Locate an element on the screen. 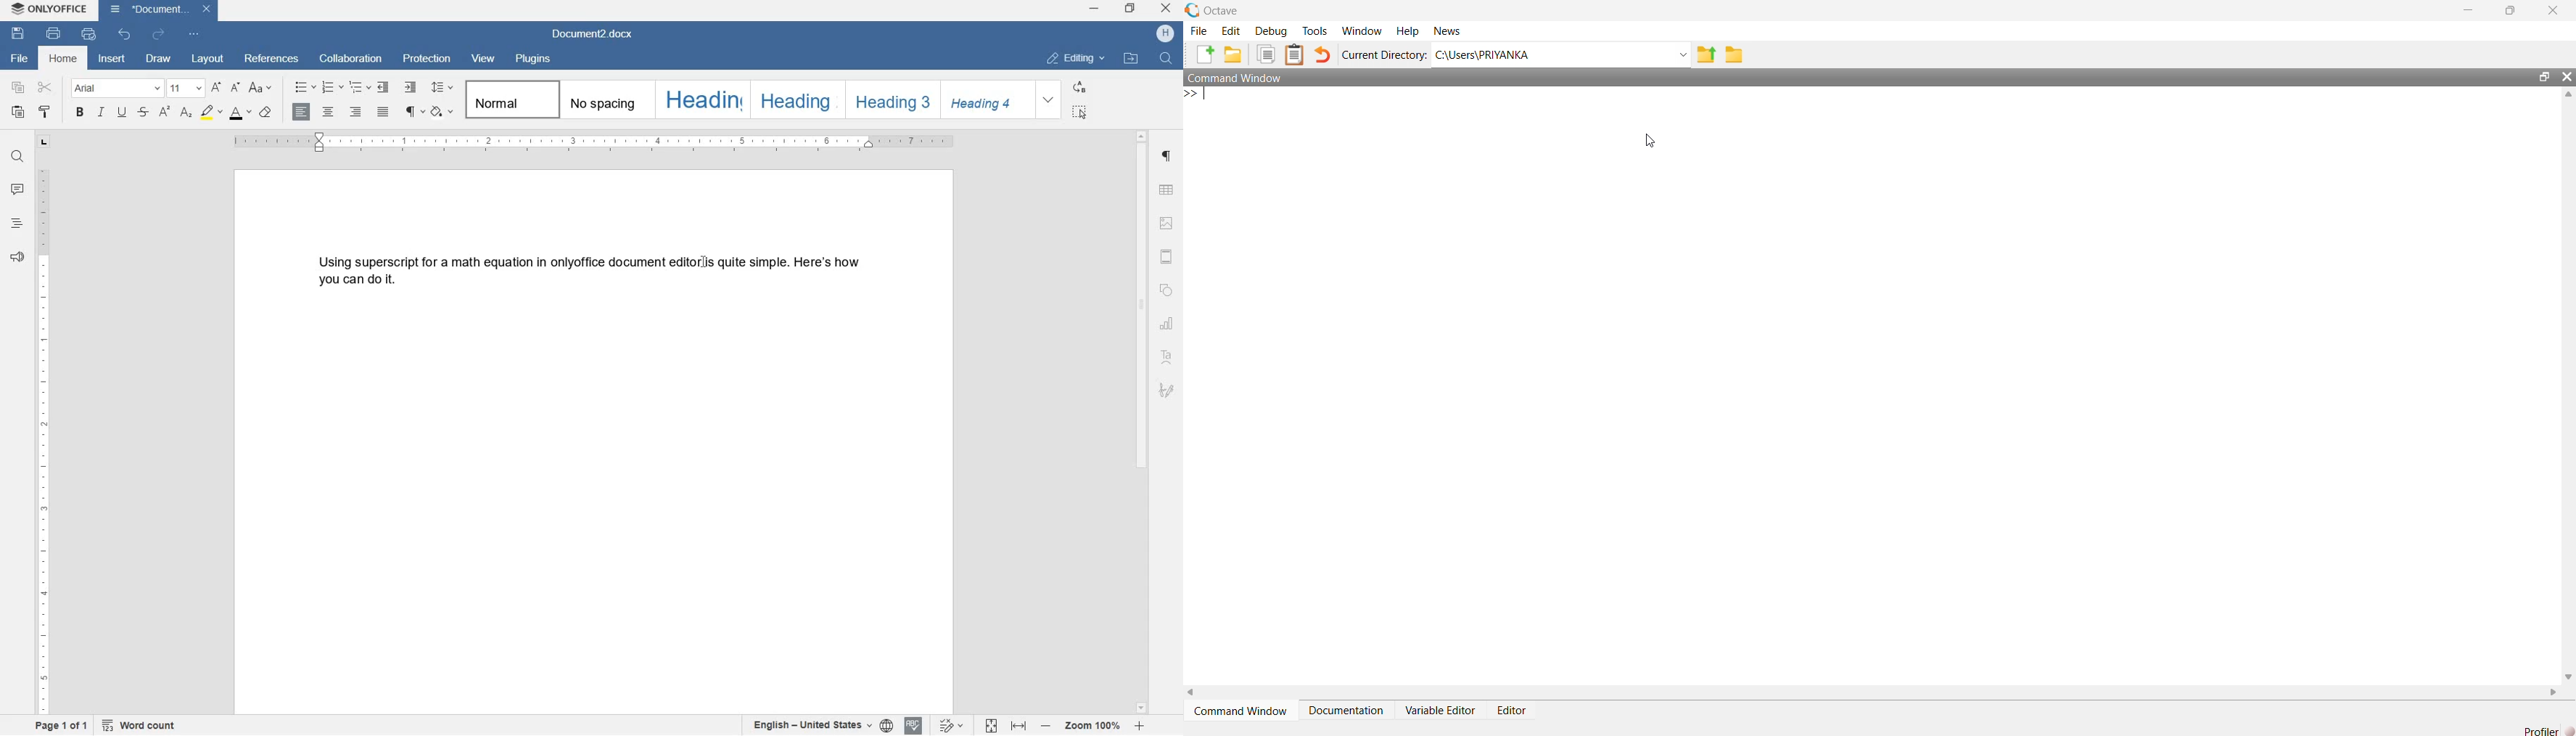  header & footer is located at coordinates (1169, 257).